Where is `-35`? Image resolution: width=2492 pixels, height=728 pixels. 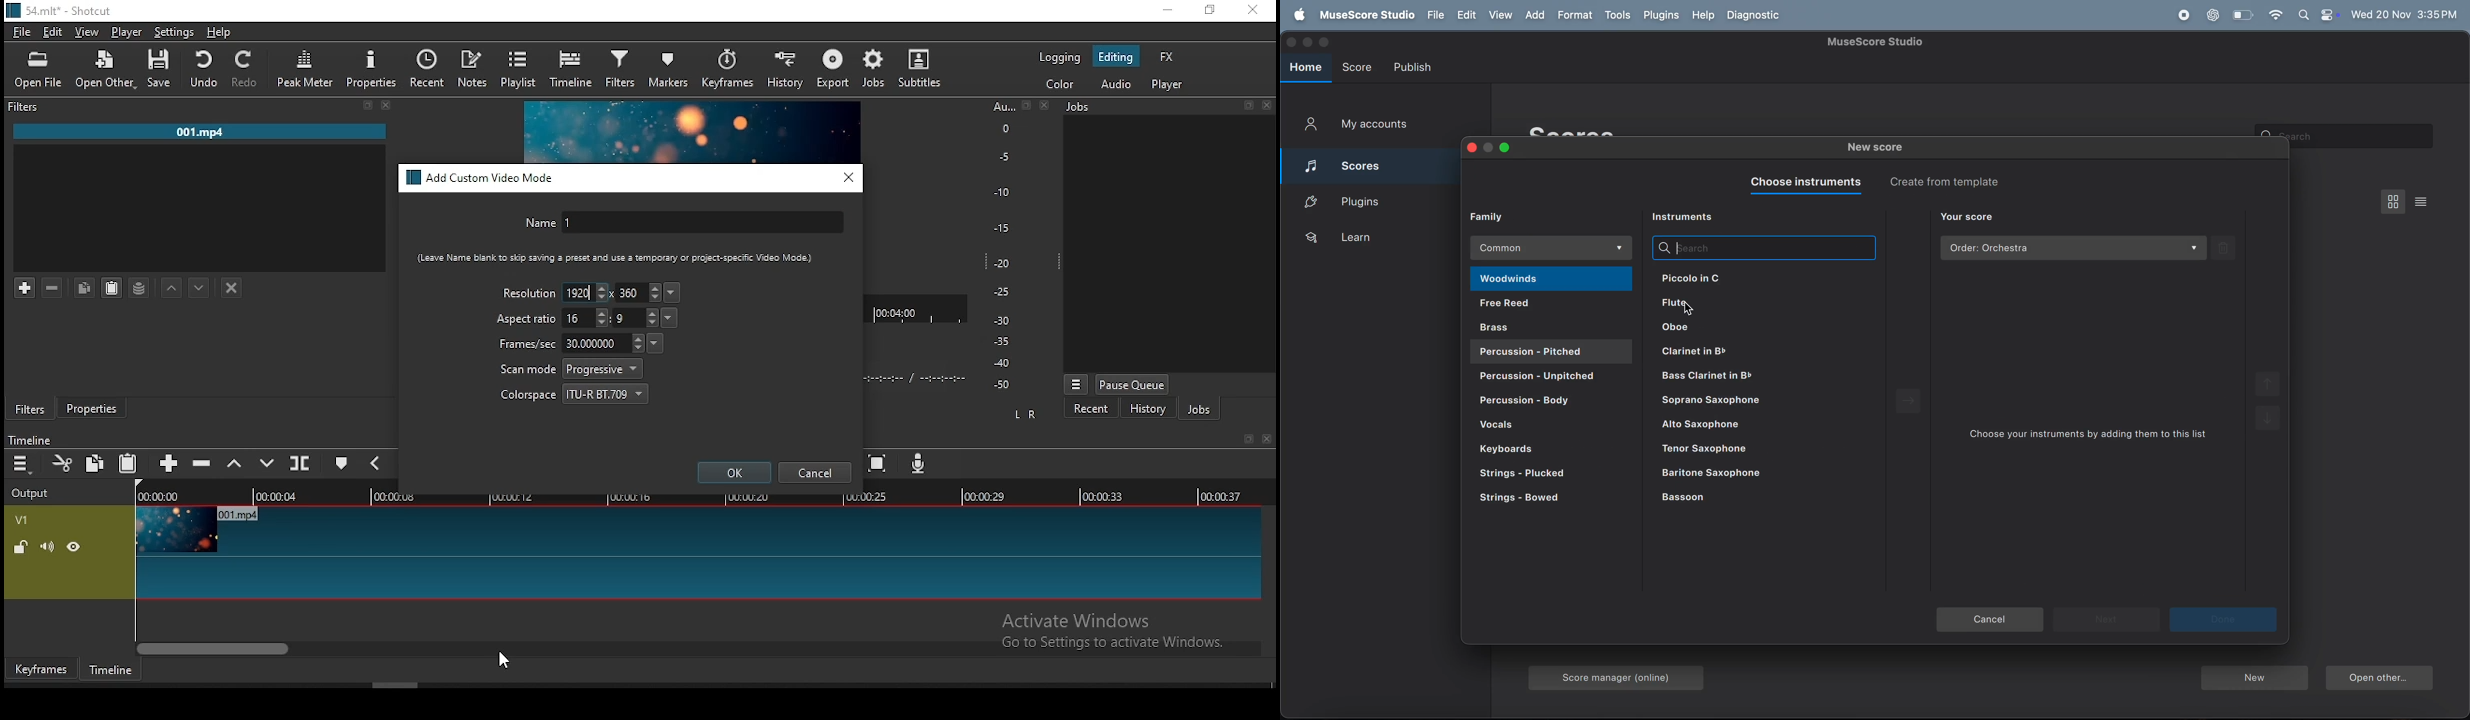 -35 is located at coordinates (998, 342).